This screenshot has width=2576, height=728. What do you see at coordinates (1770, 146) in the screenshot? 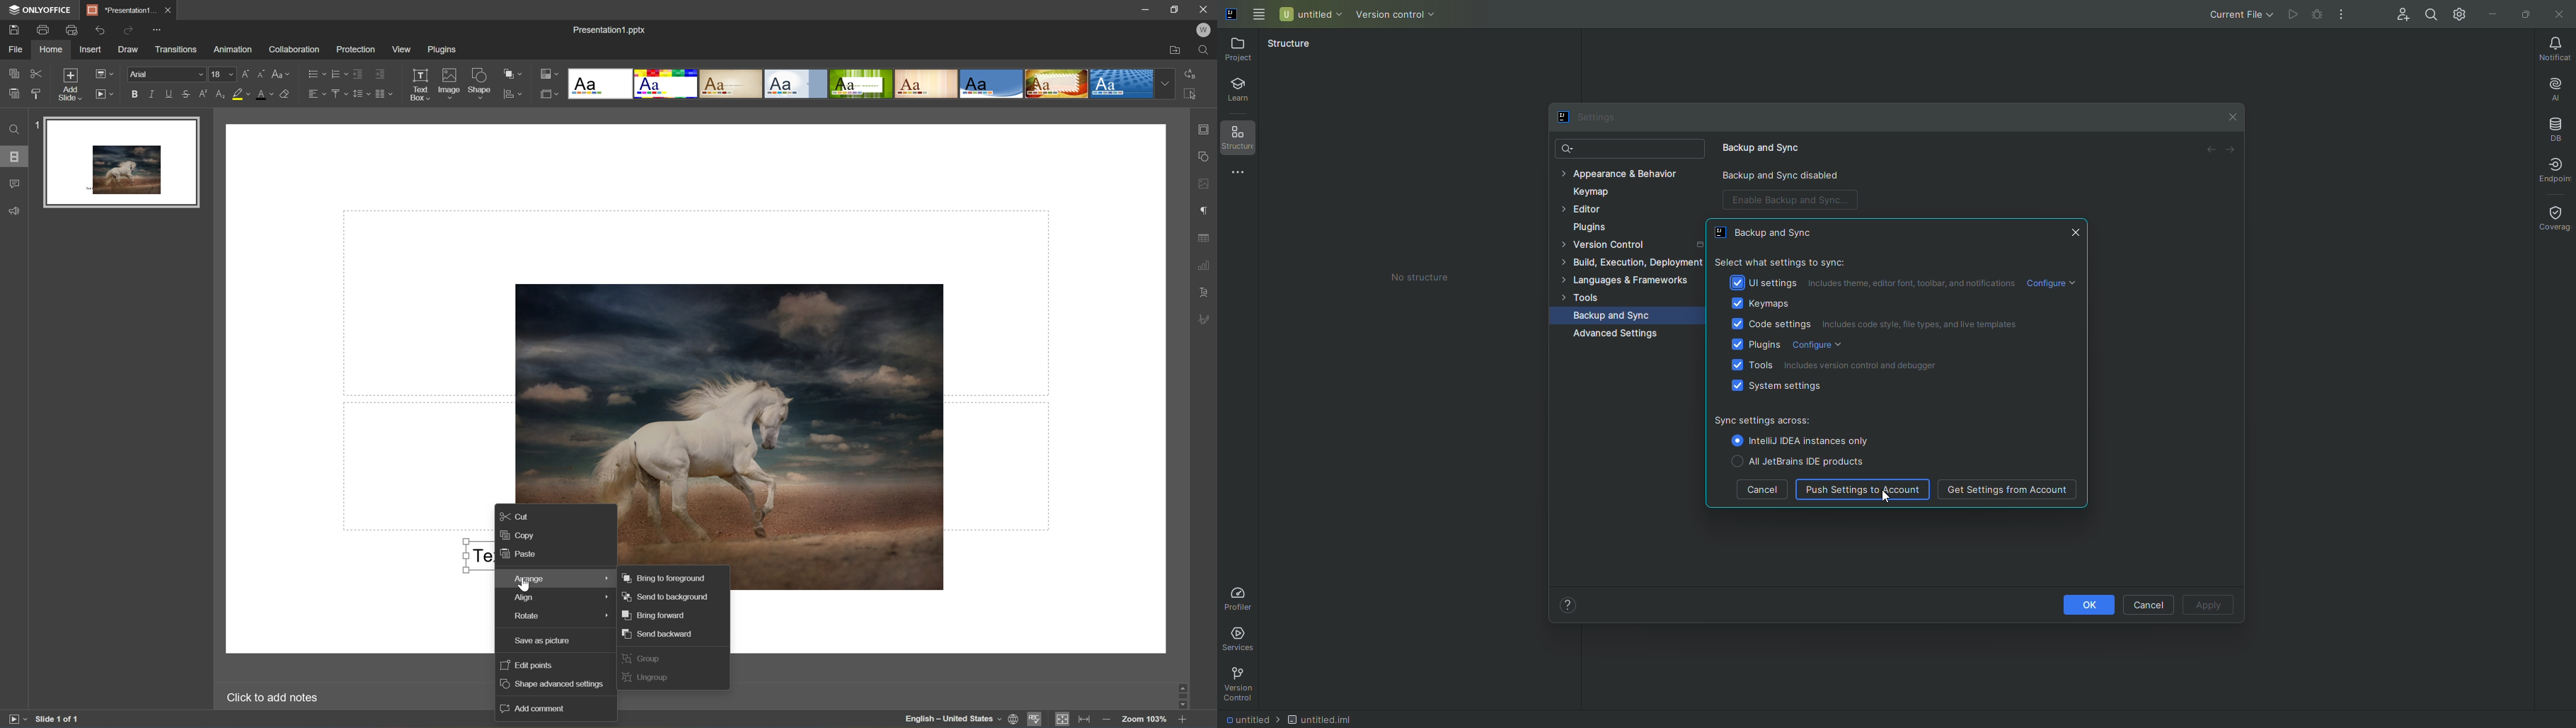
I see `Backup and Sync` at bounding box center [1770, 146].